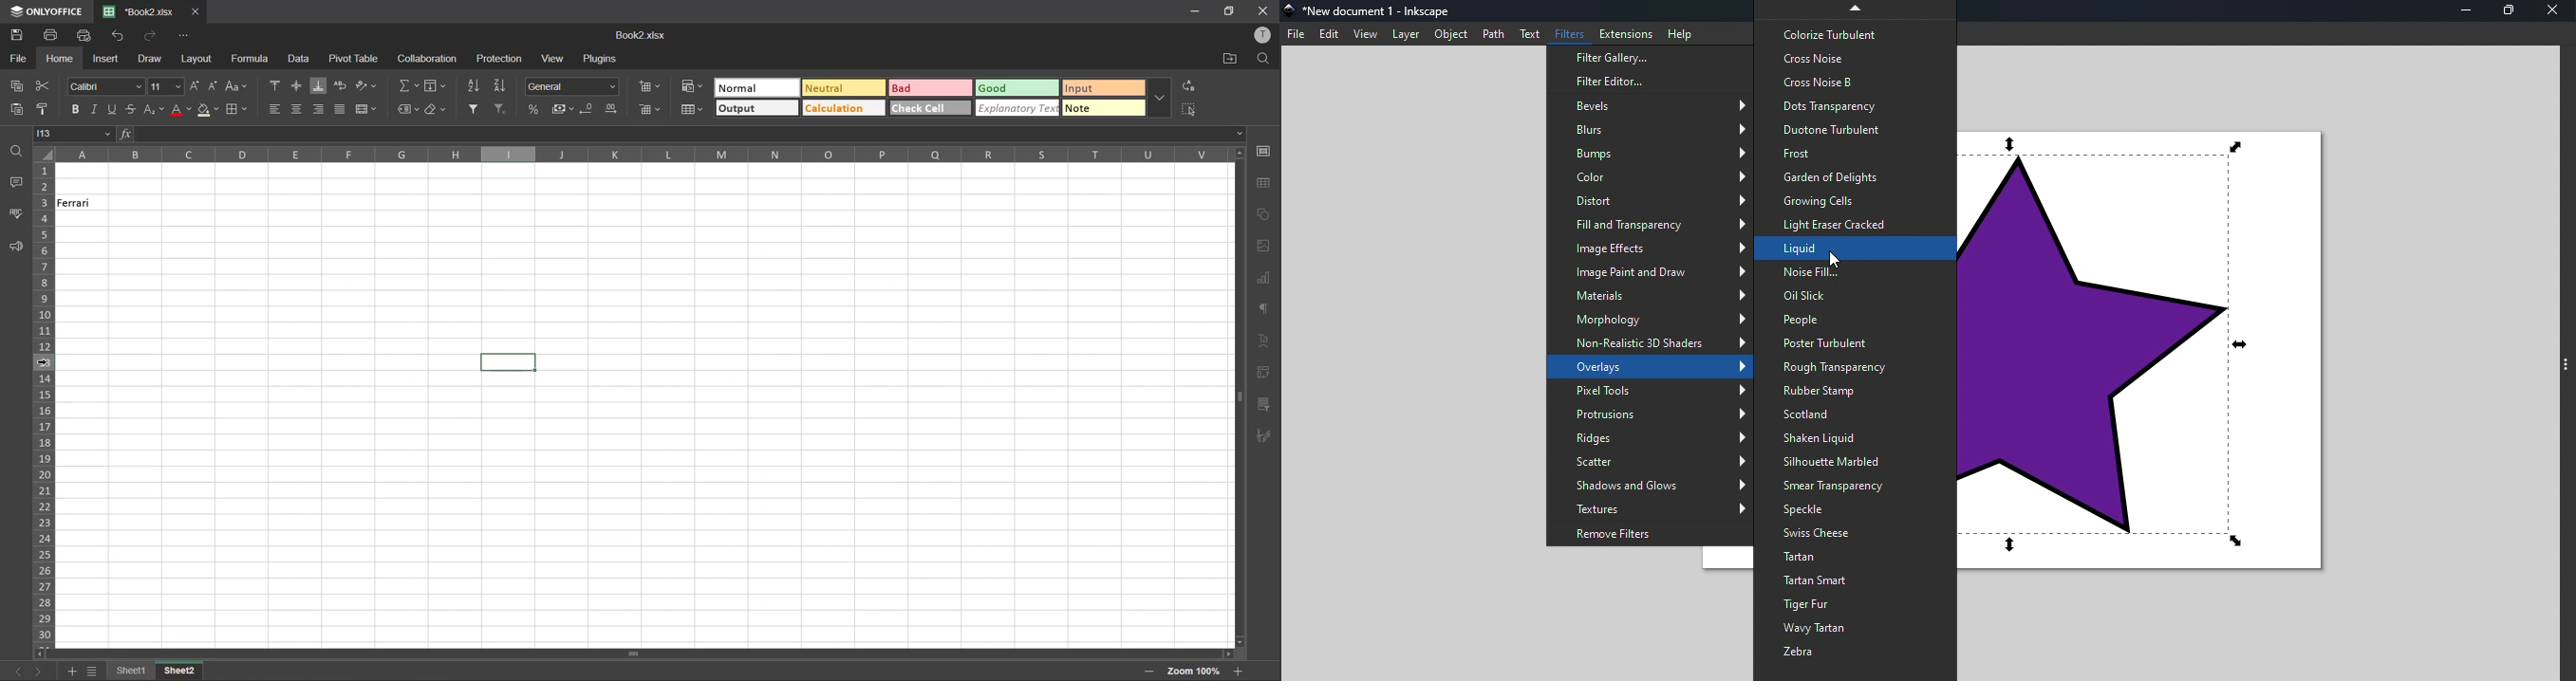 The height and width of the screenshot is (700, 2576). What do you see at coordinates (1188, 85) in the screenshot?
I see `replace` at bounding box center [1188, 85].